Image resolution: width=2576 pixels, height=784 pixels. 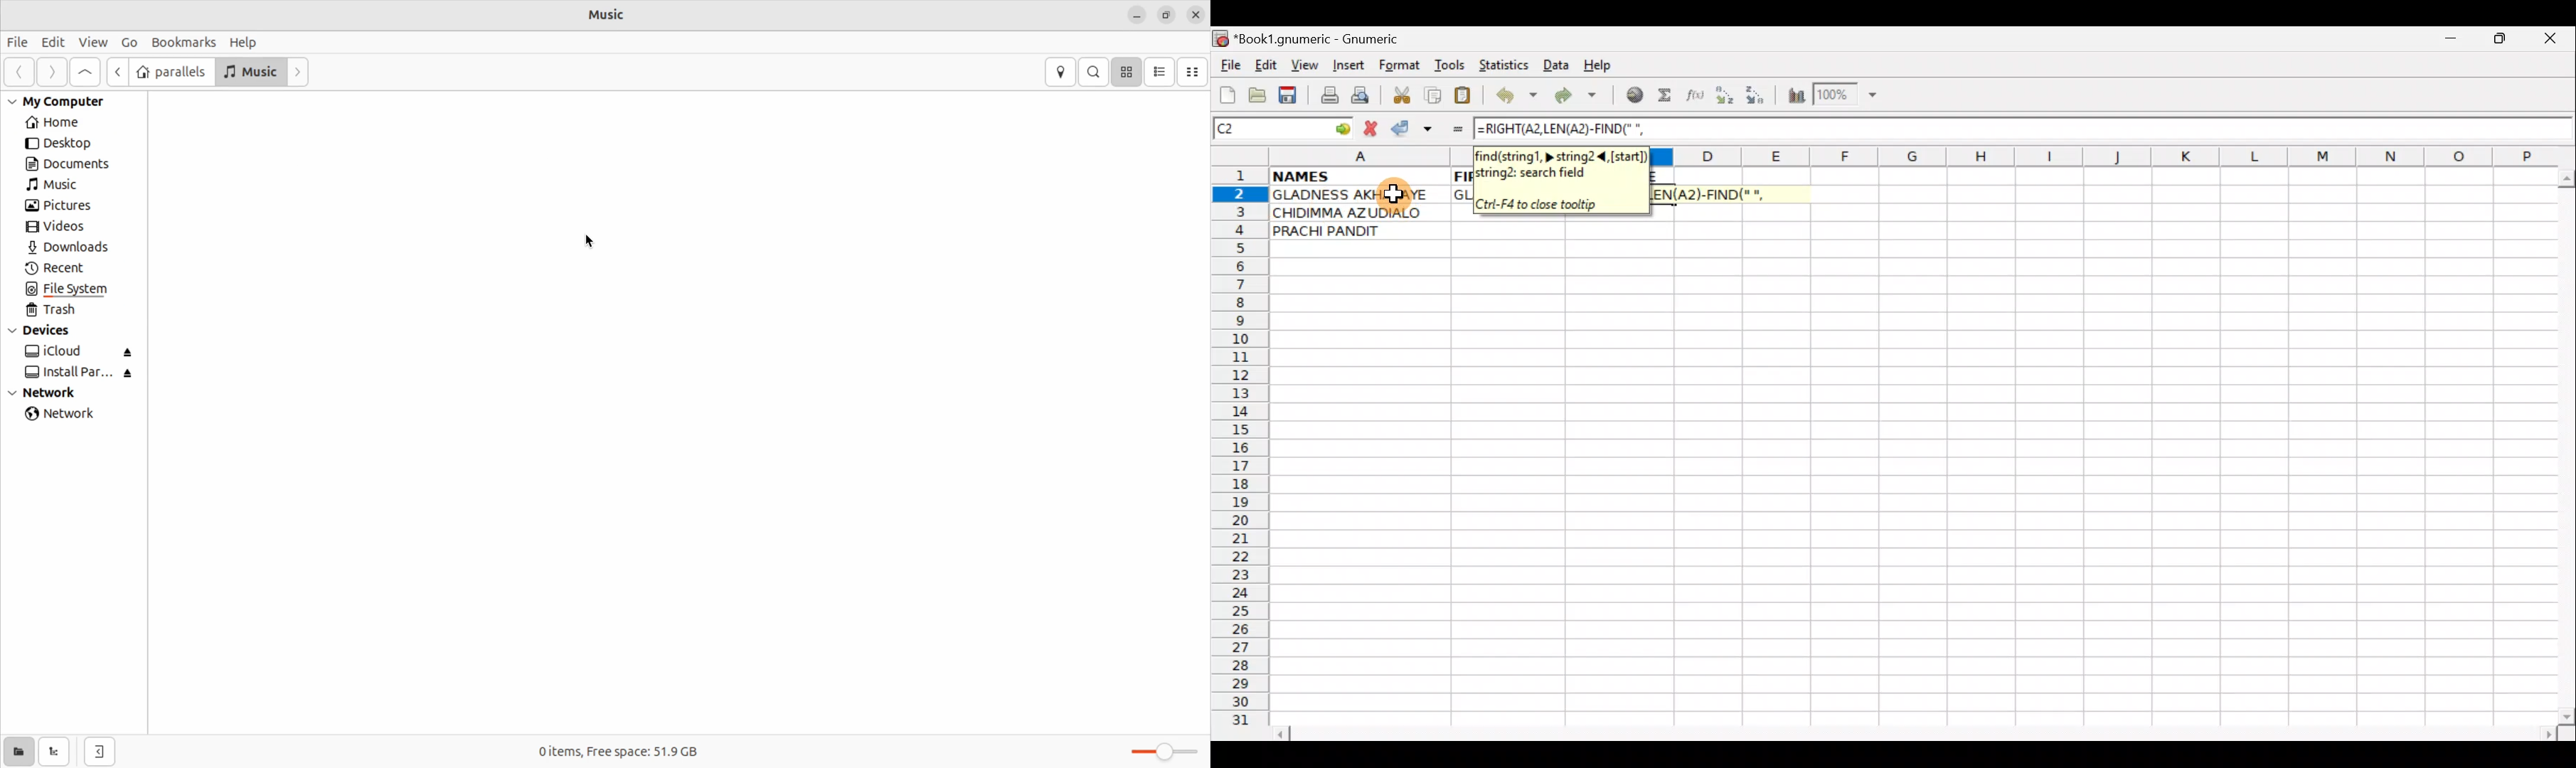 I want to click on Copy selection, so click(x=1434, y=95).